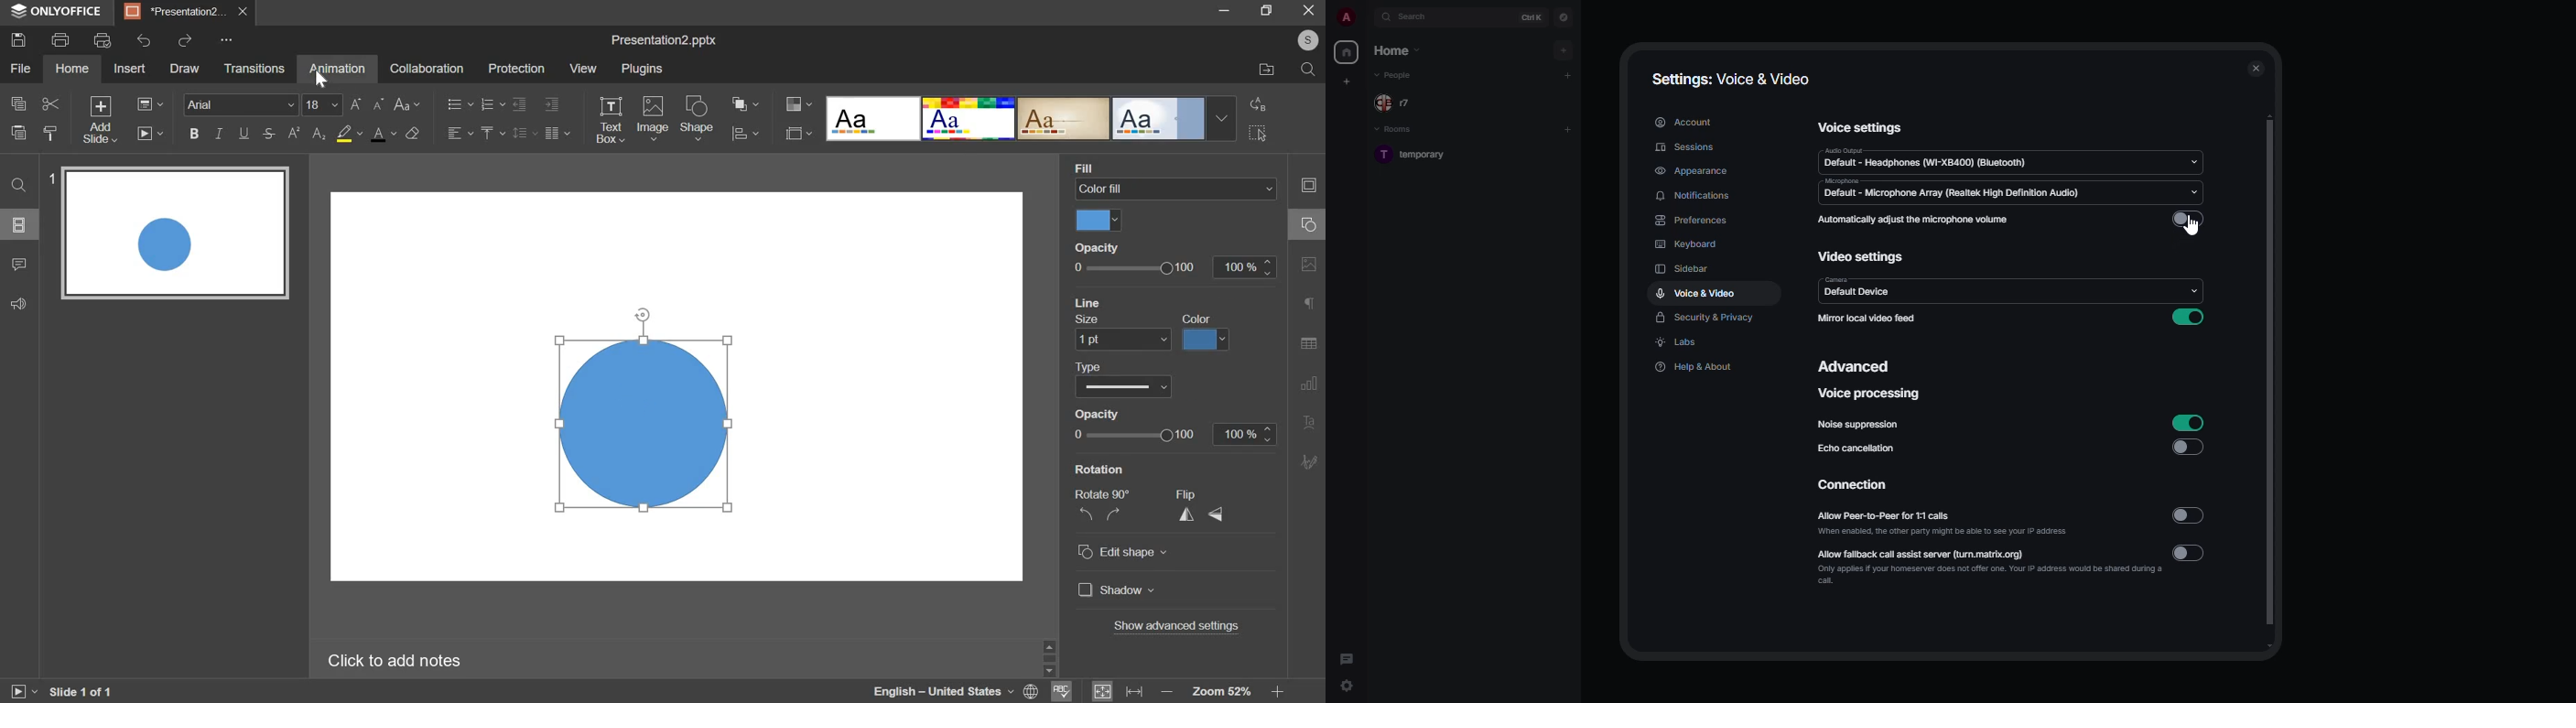 This screenshot has width=2576, height=728. What do you see at coordinates (1099, 220) in the screenshot?
I see `fill color` at bounding box center [1099, 220].